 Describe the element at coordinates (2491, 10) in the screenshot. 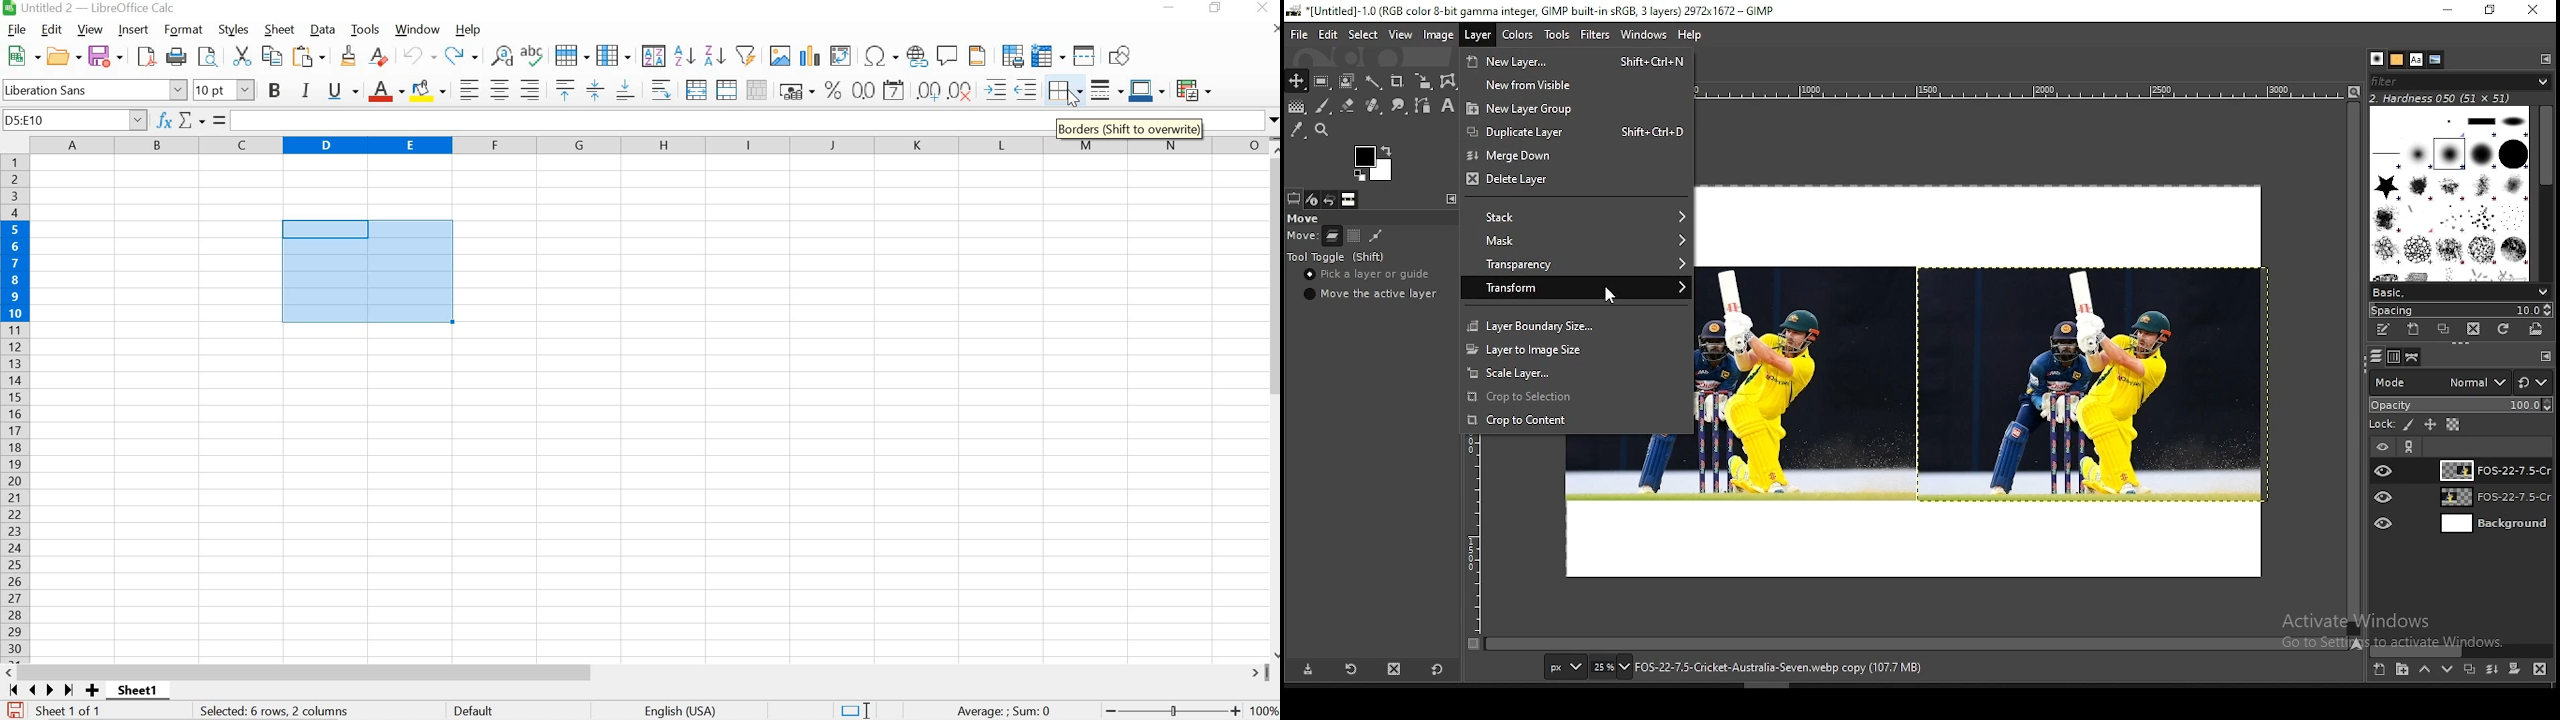

I see `Maximise ` at that location.